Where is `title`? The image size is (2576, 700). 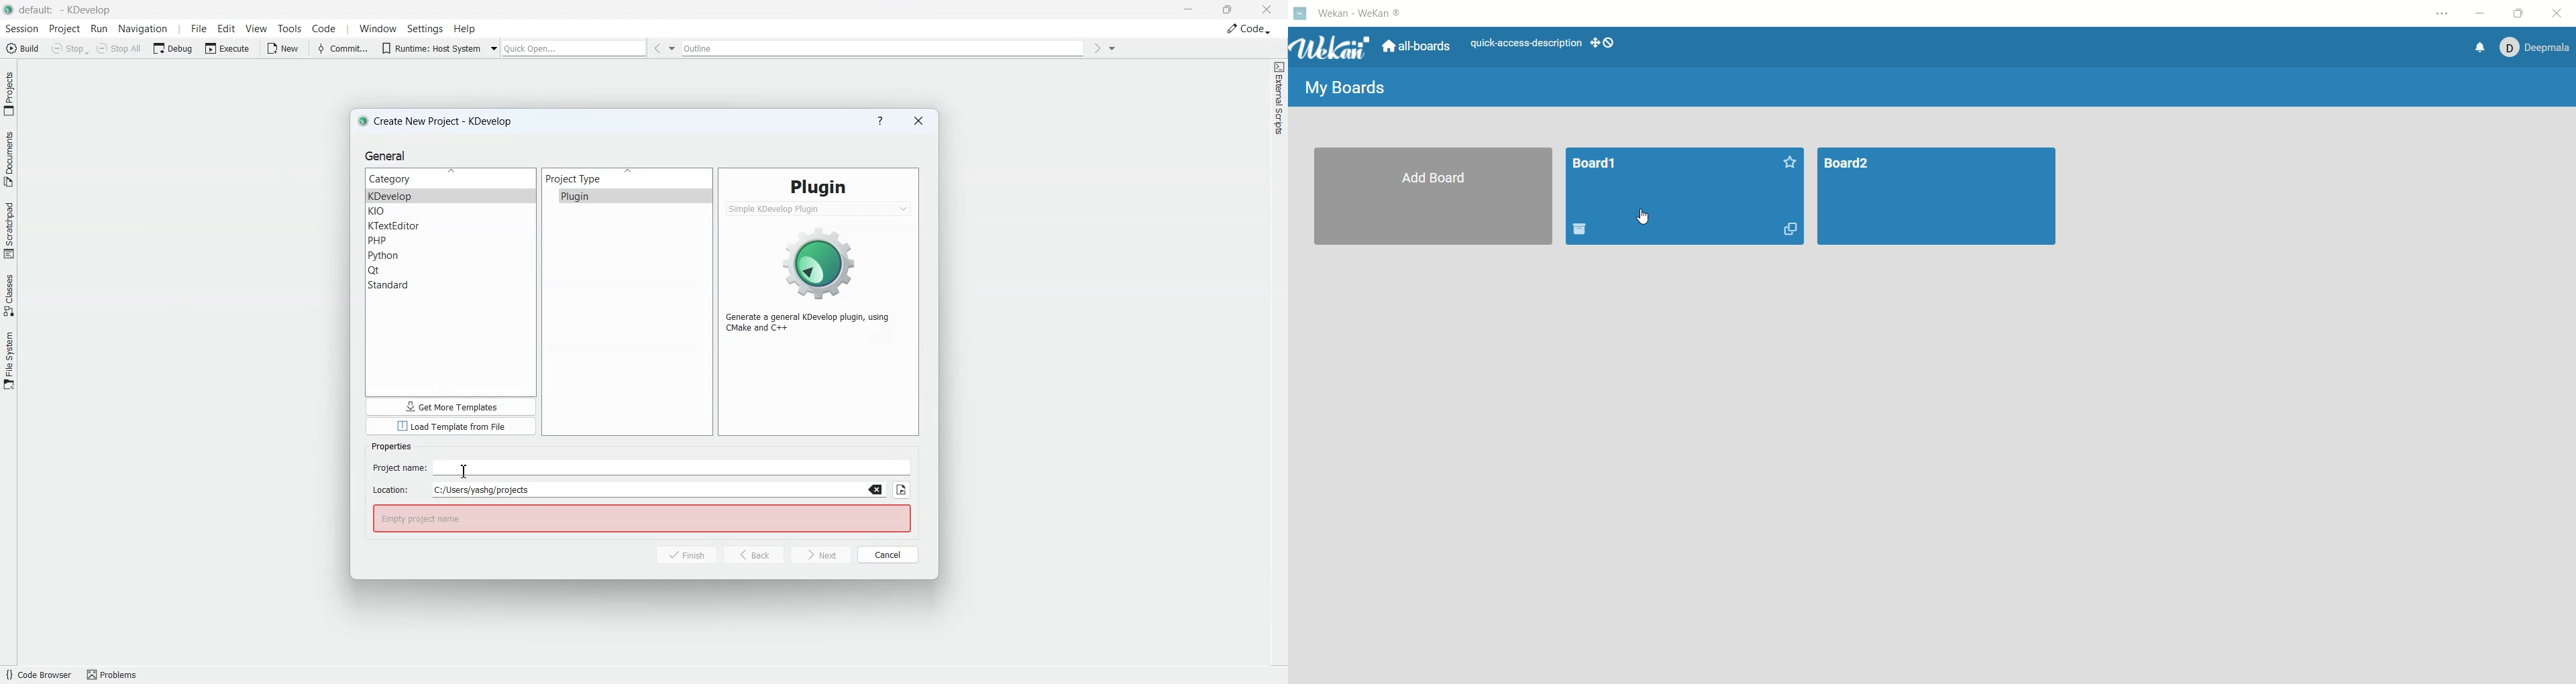
title is located at coordinates (1362, 13).